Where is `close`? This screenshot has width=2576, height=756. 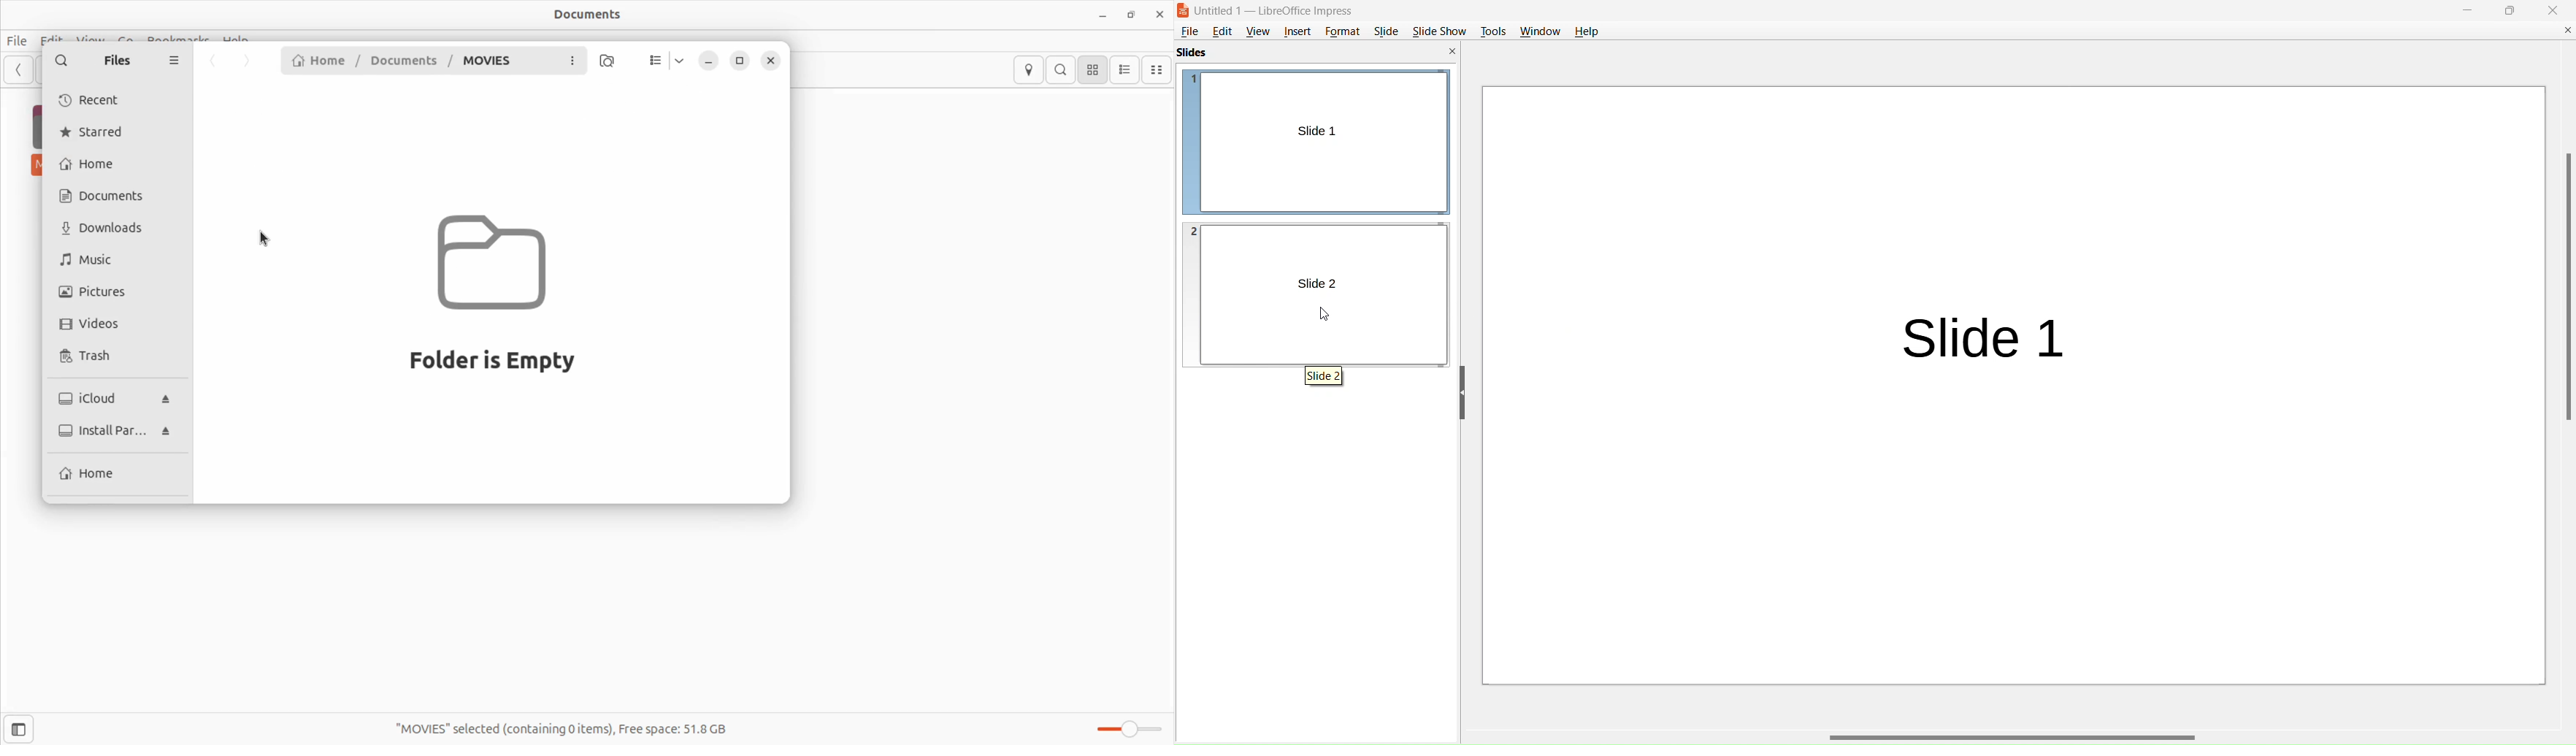 close is located at coordinates (773, 60).